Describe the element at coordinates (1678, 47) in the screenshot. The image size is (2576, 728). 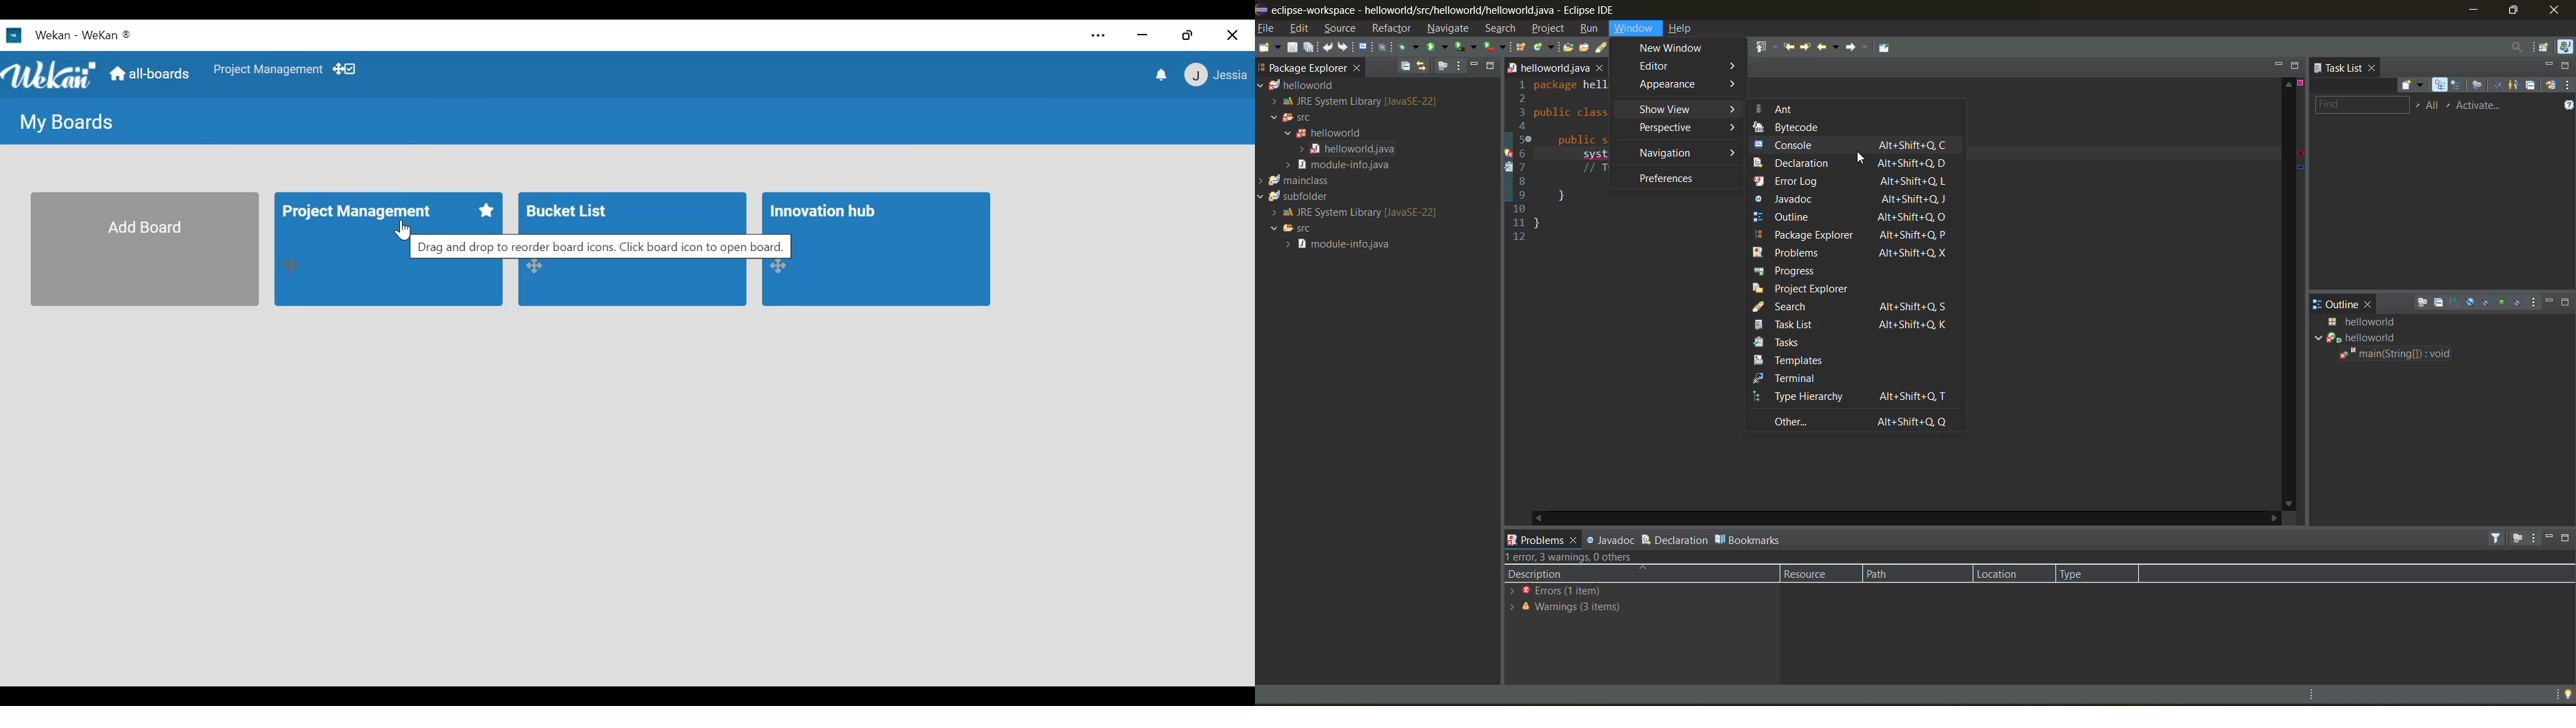
I see `toggle word wrap` at that location.